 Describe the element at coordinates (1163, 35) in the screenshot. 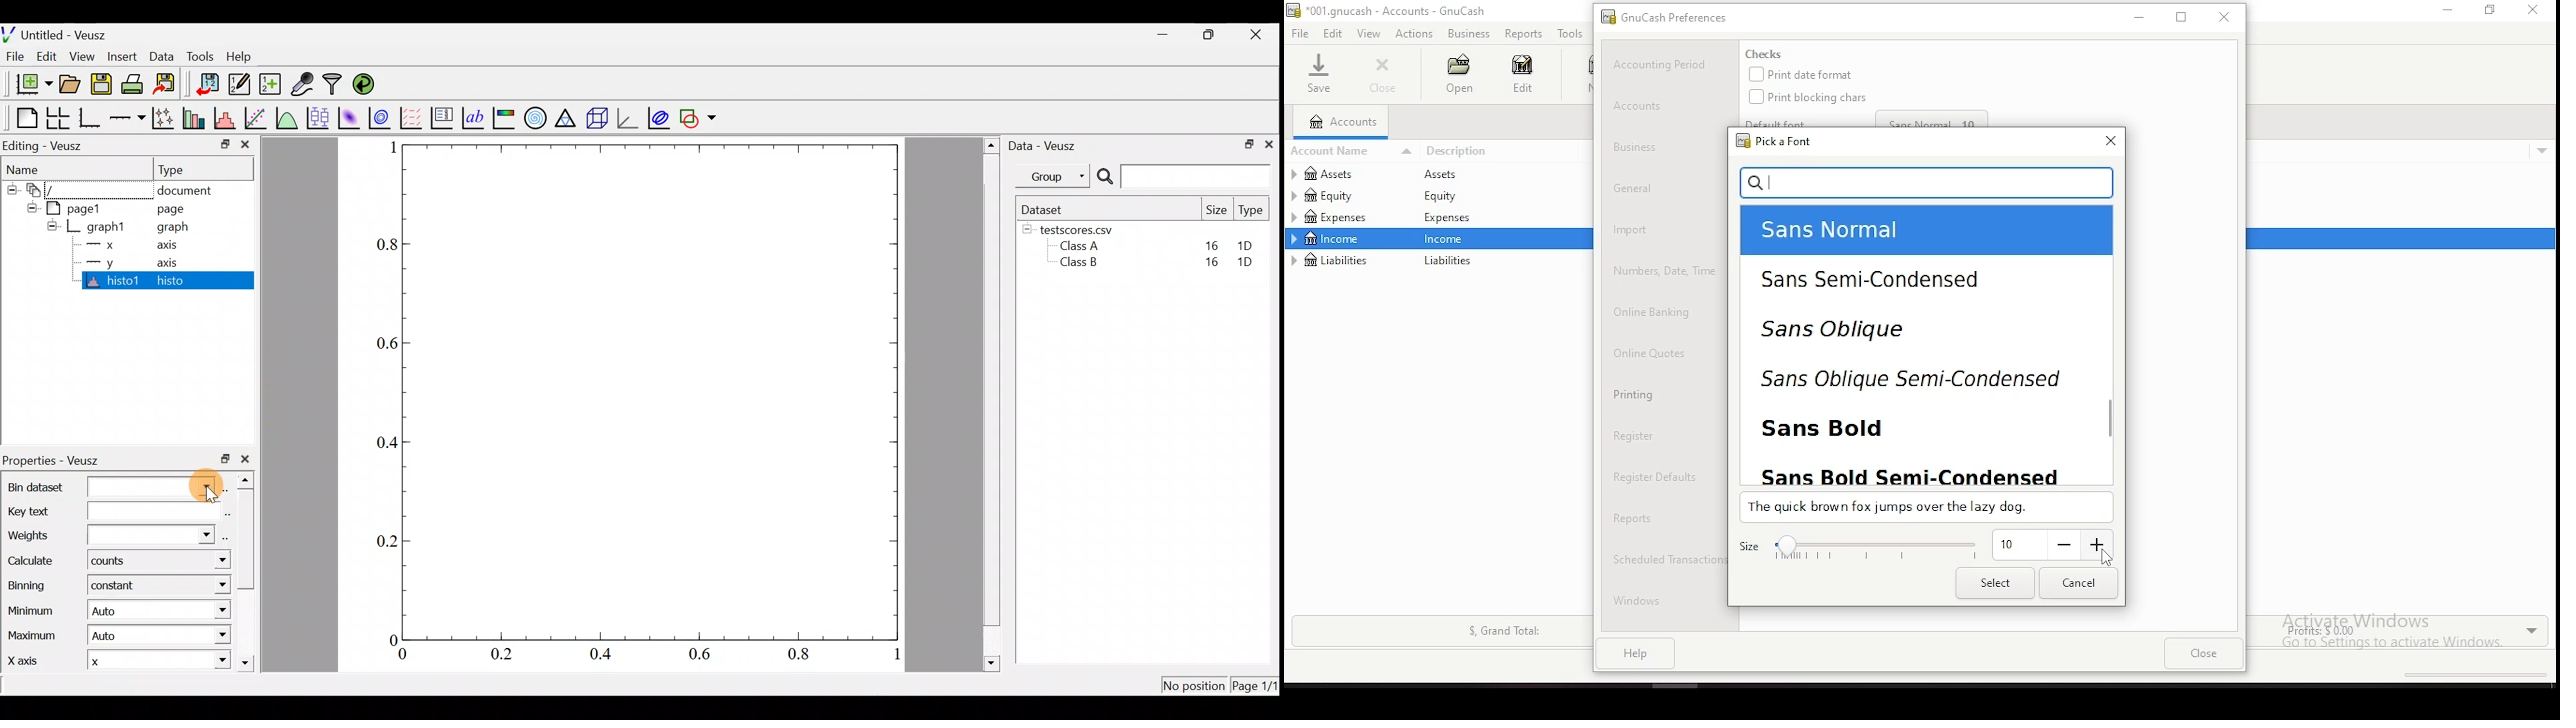

I see `Minimize` at that location.